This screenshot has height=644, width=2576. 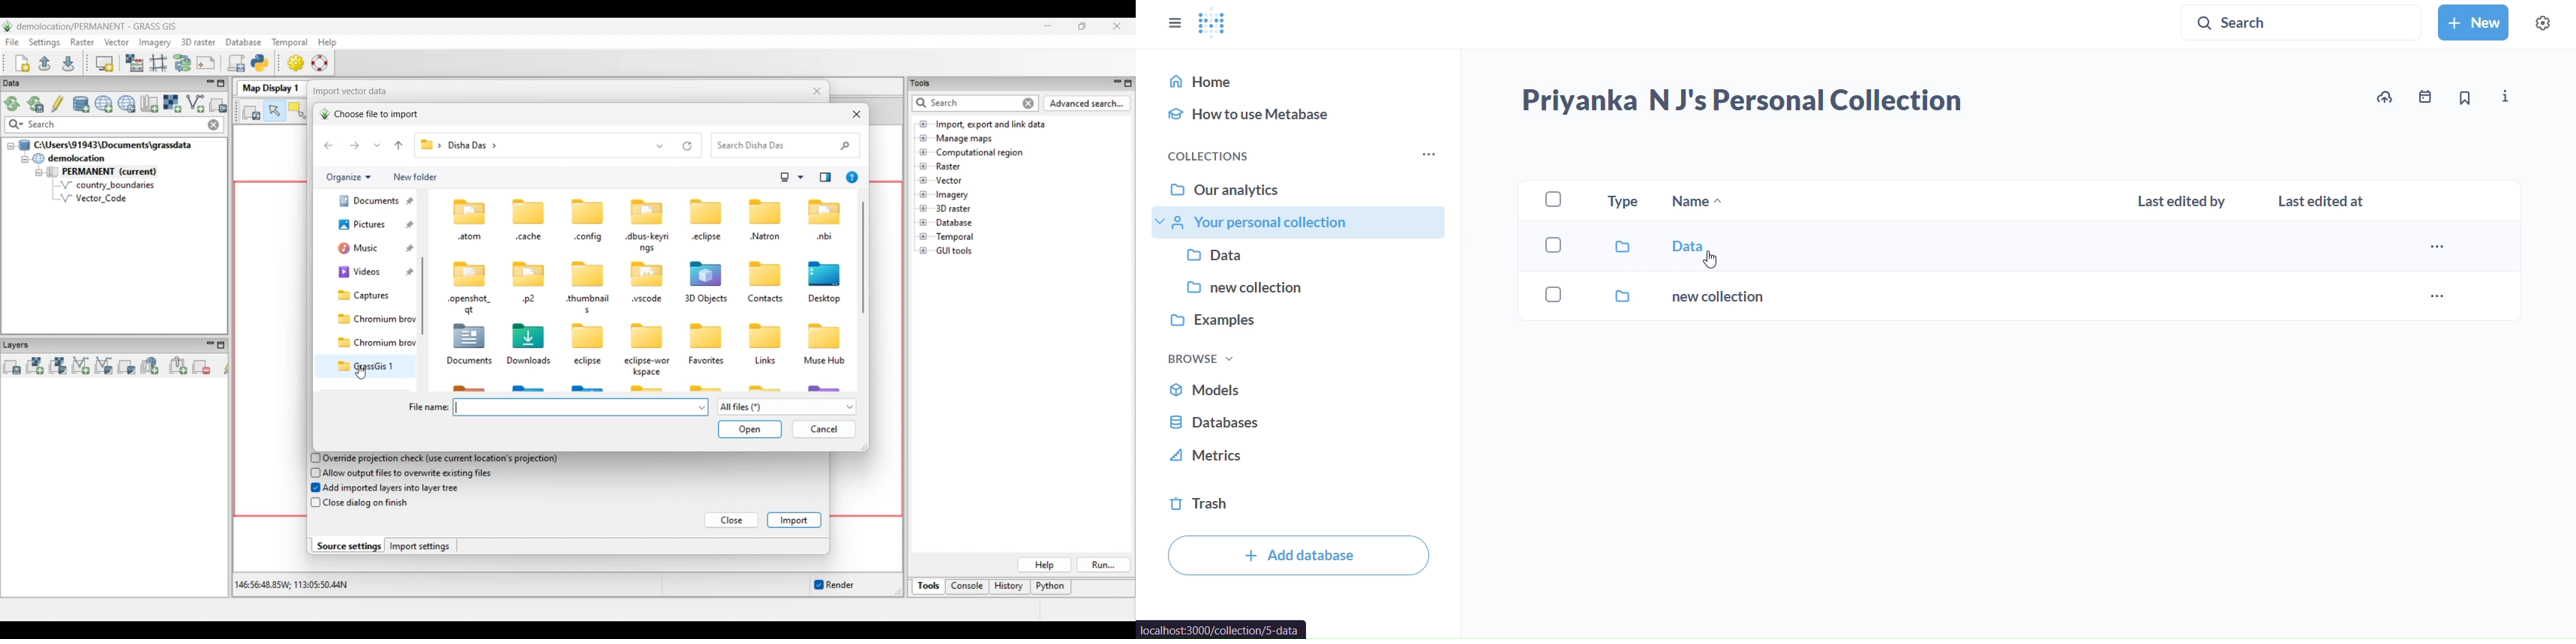 I want to click on search , so click(x=2302, y=25).